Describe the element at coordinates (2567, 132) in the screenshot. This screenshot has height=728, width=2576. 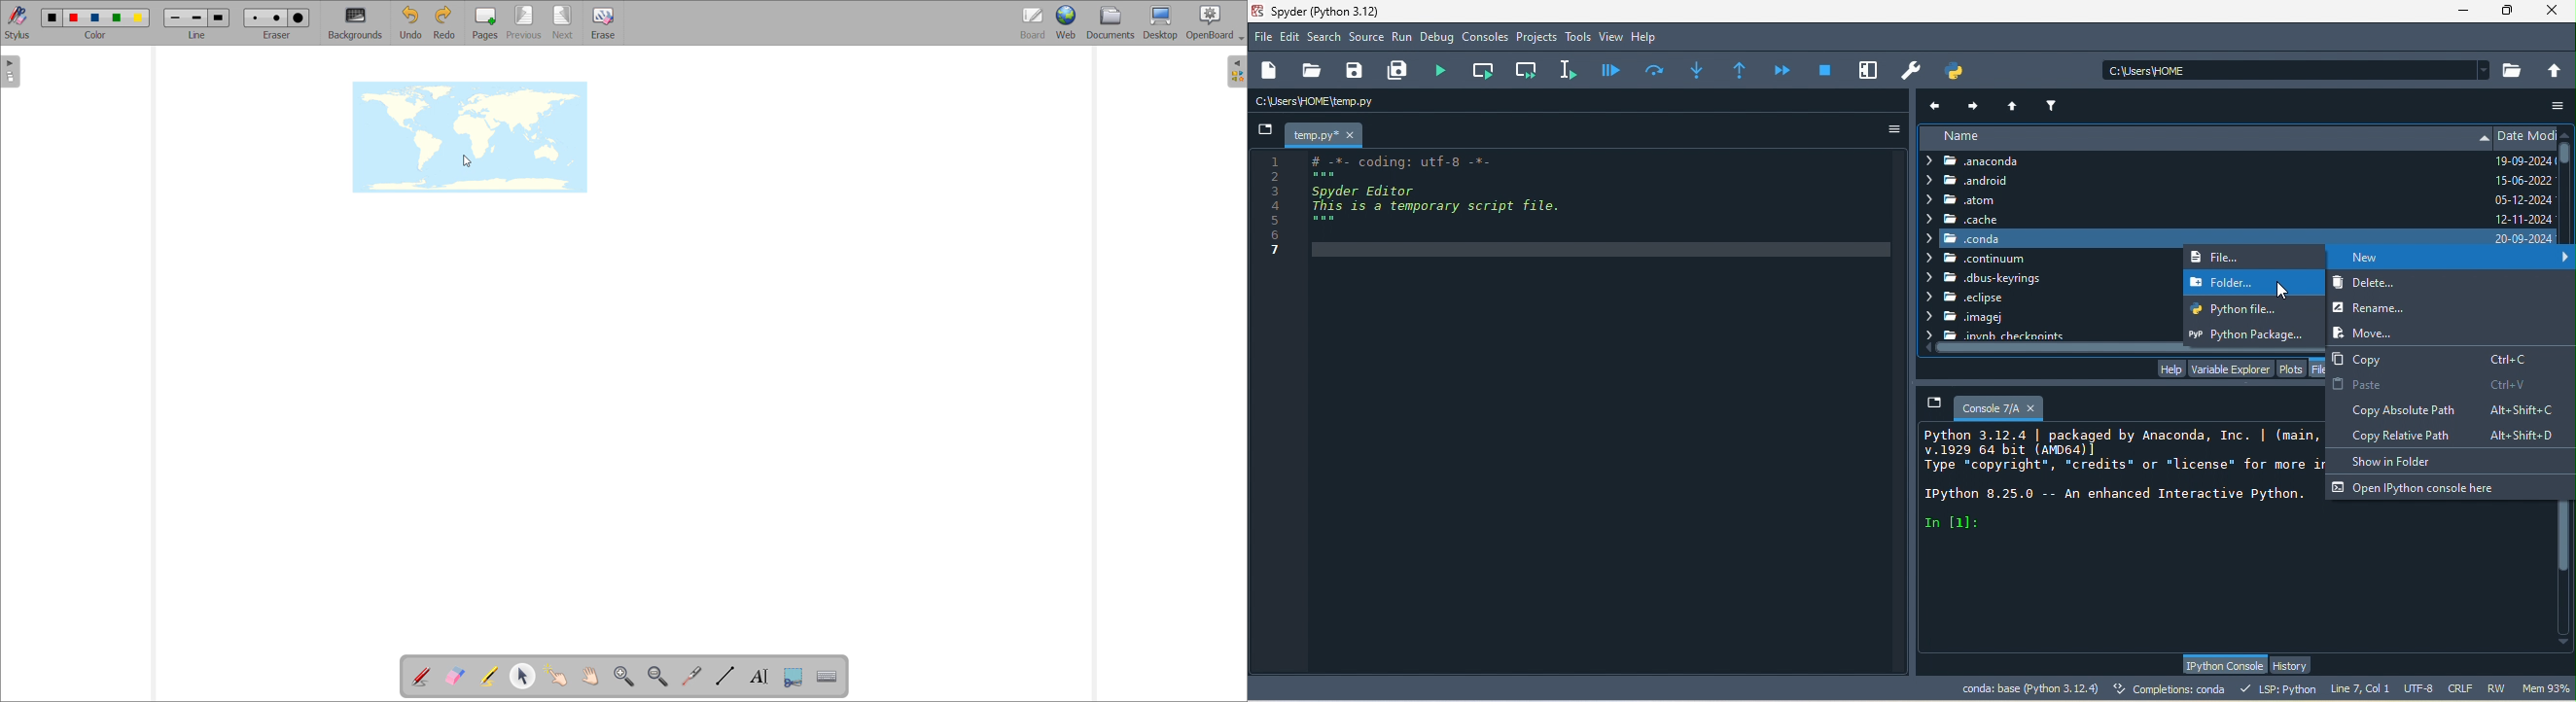
I see `scroll up` at that location.